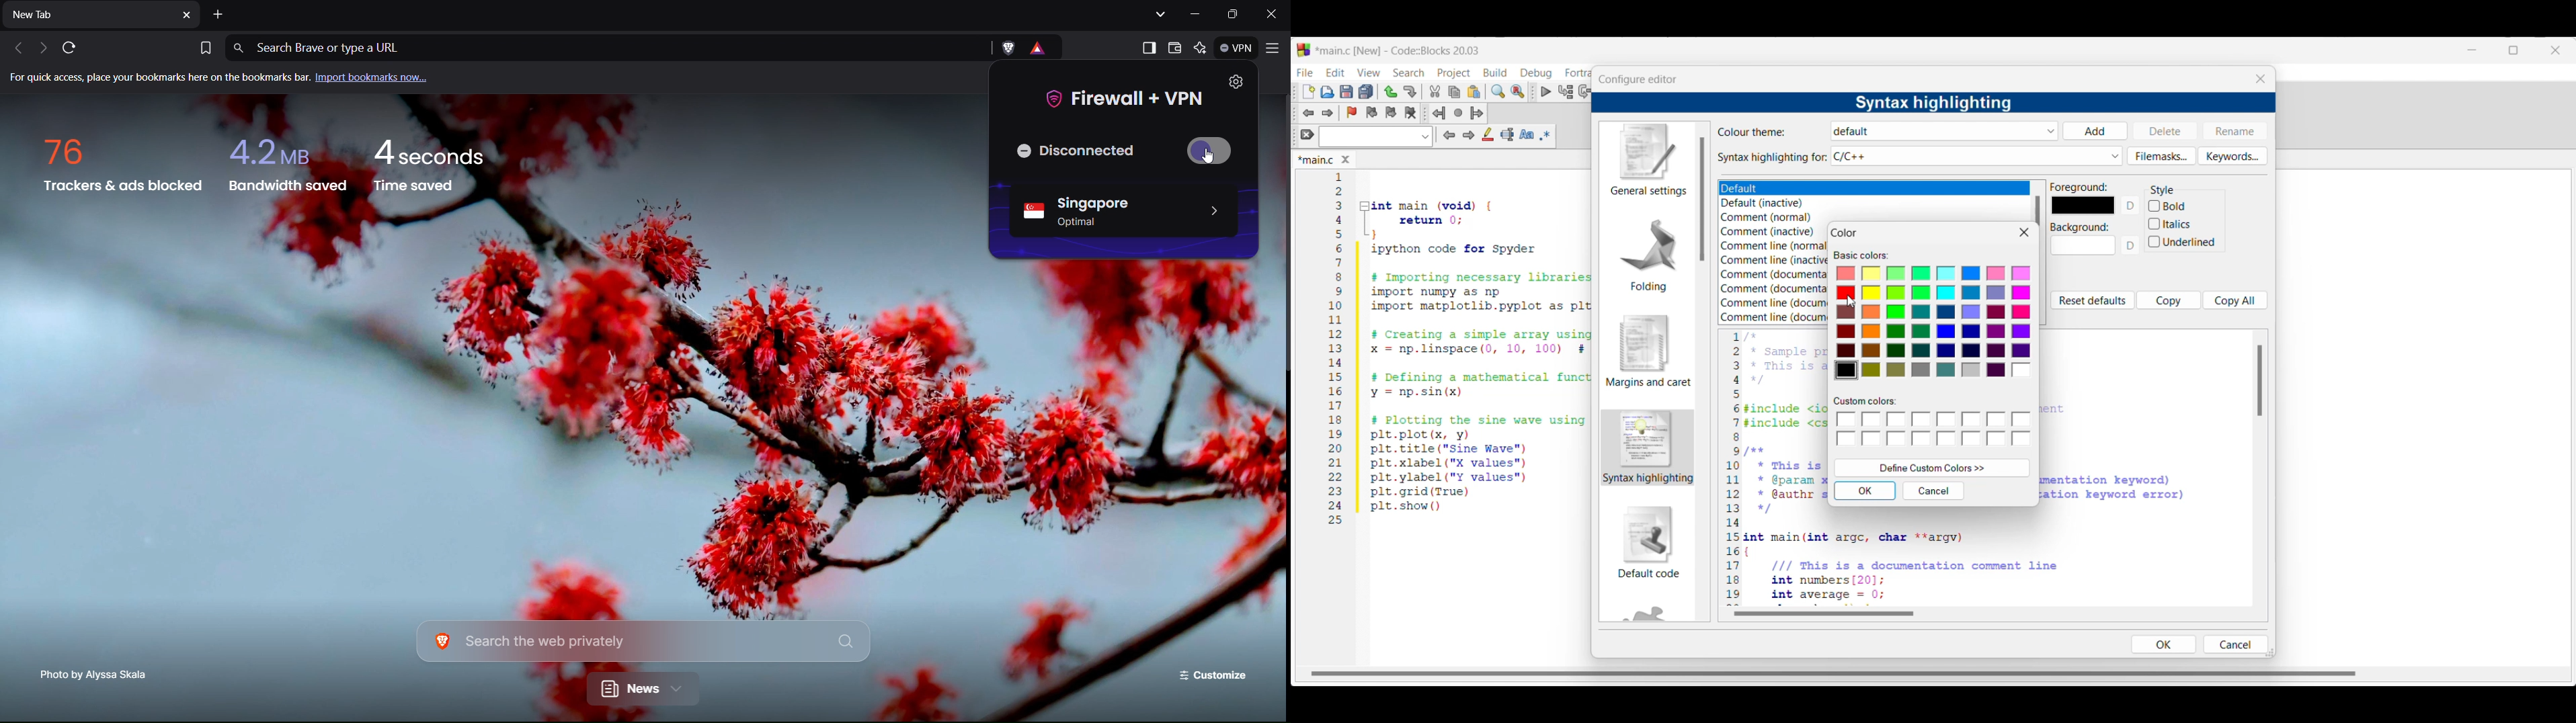 The width and height of the screenshot is (2576, 728). What do you see at coordinates (2171, 223) in the screenshot?
I see `italics` at bounding box center [2171, 223].